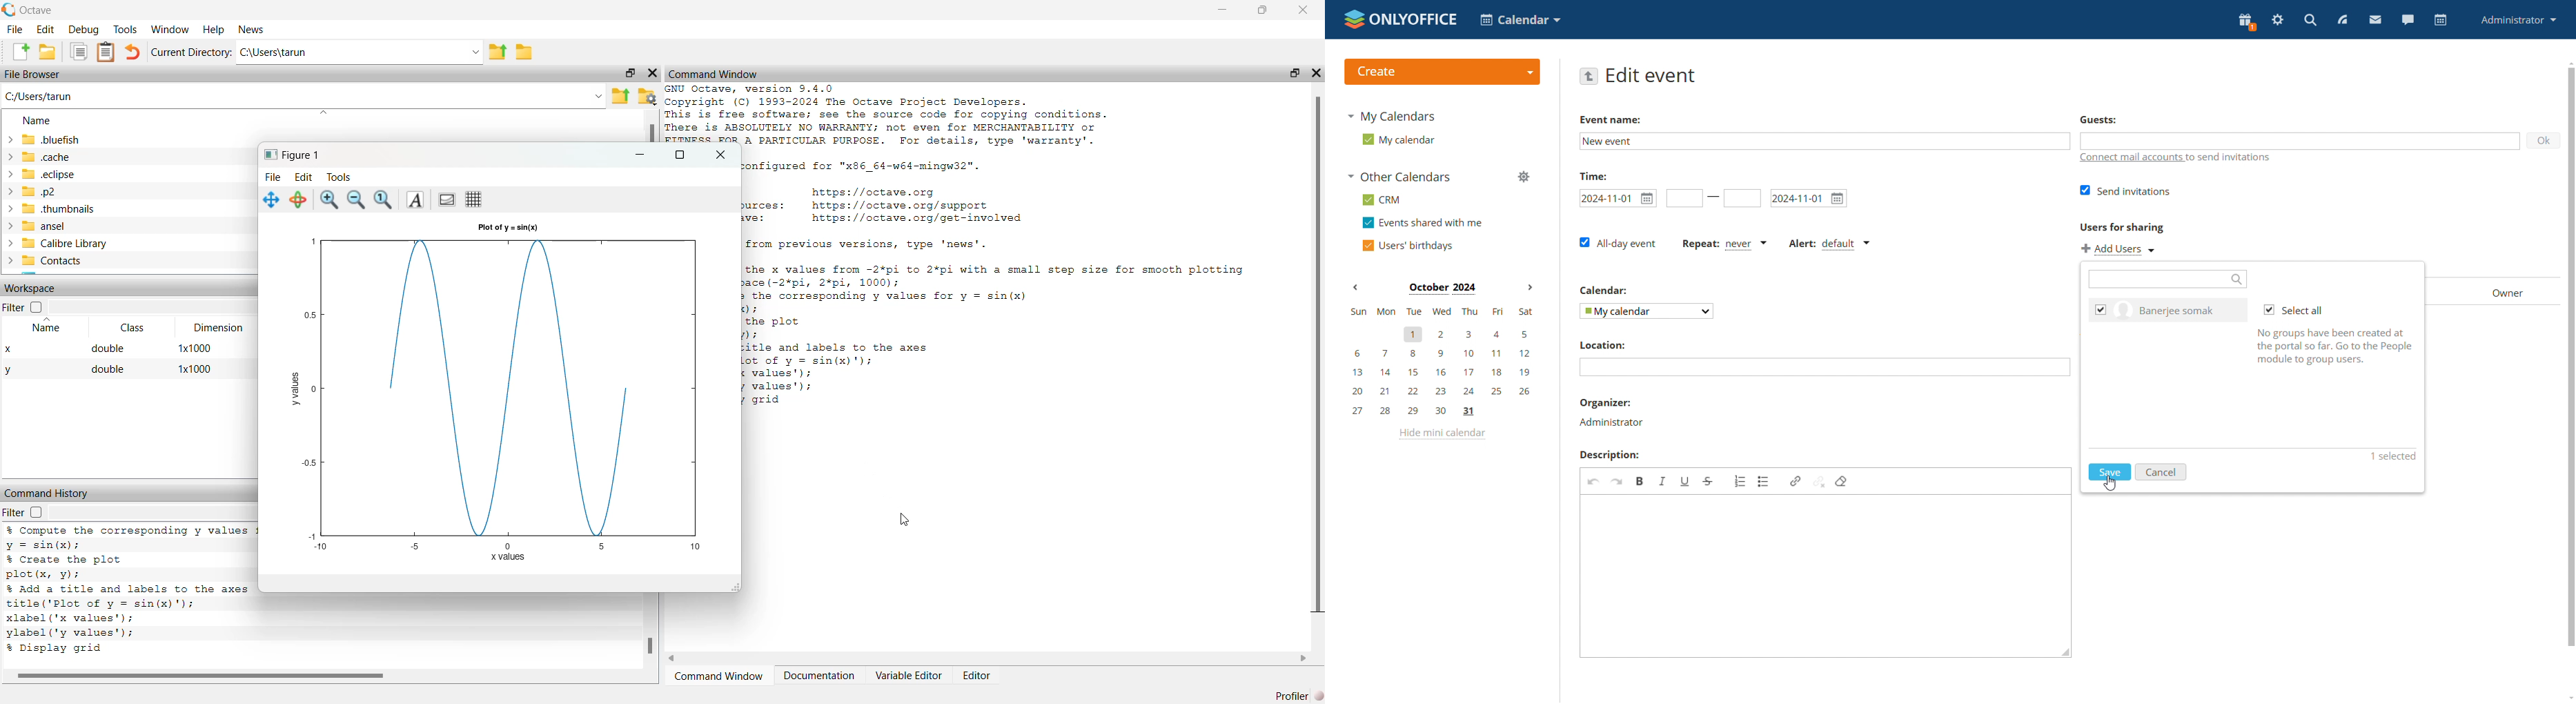  Describe the element at coordinates (651, 644) in the screenshot. I see `scroll bar` at that location.